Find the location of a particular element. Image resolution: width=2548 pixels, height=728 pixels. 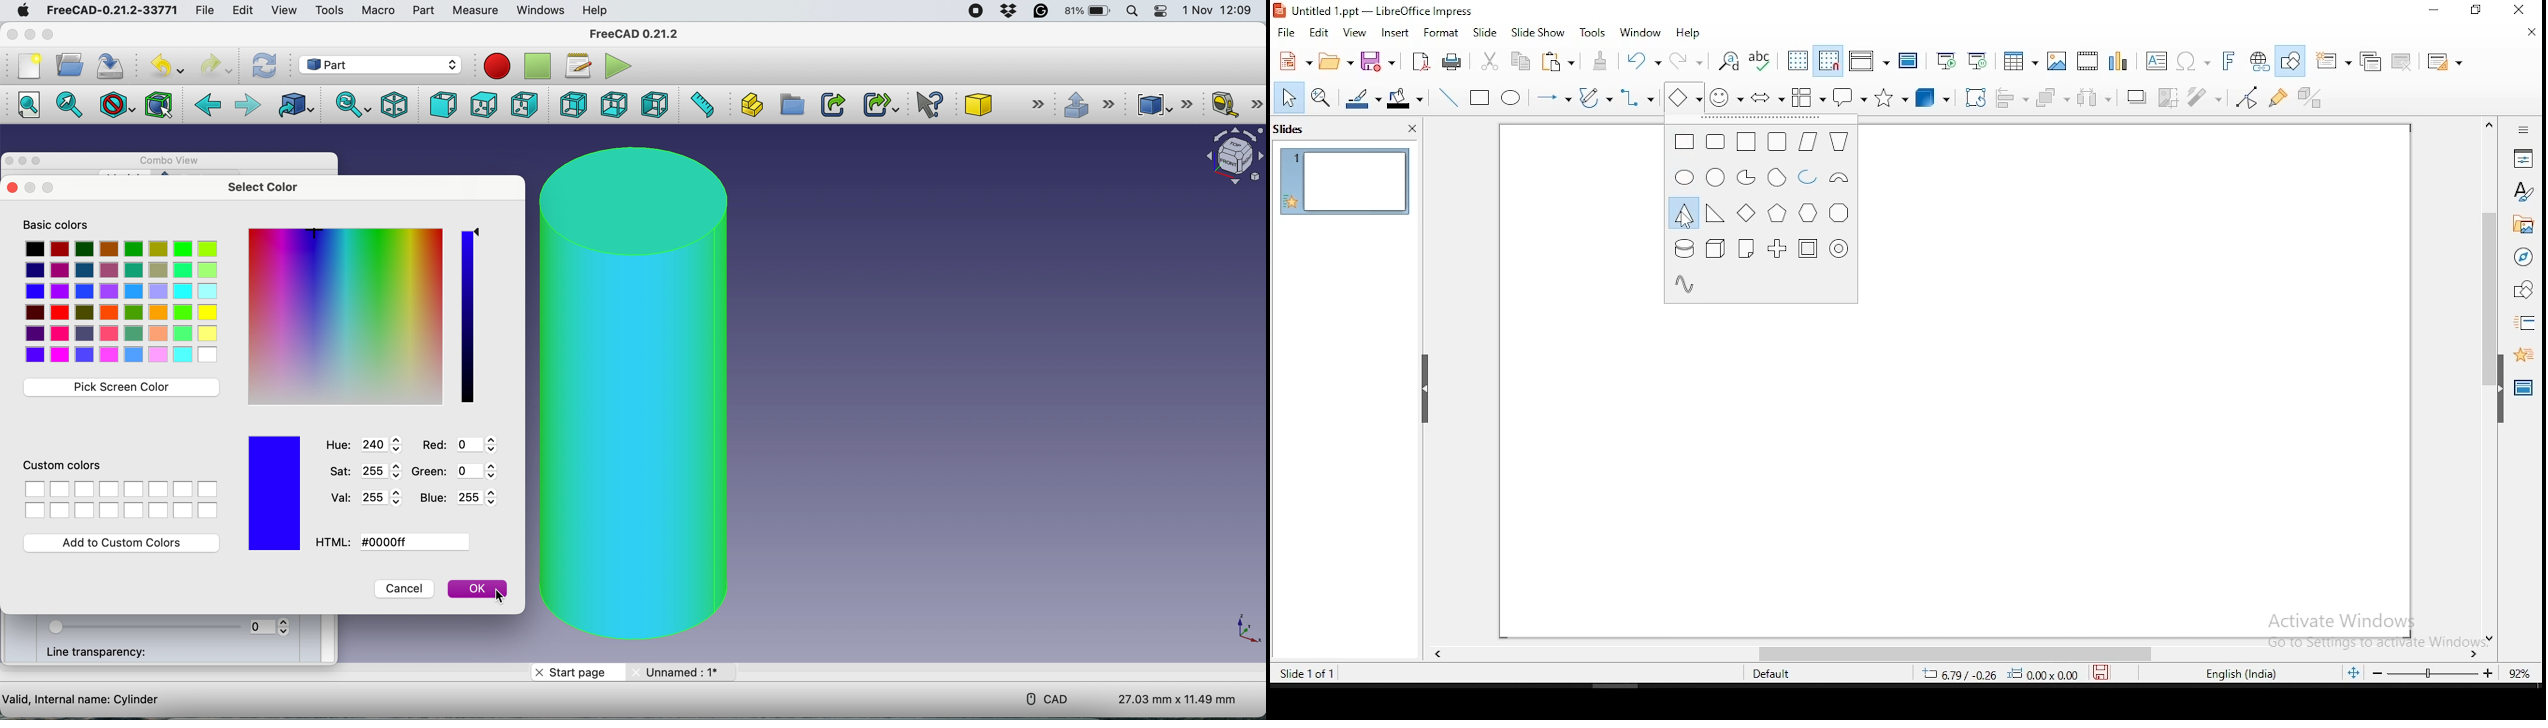

rear is located at coordinates (571, 106).